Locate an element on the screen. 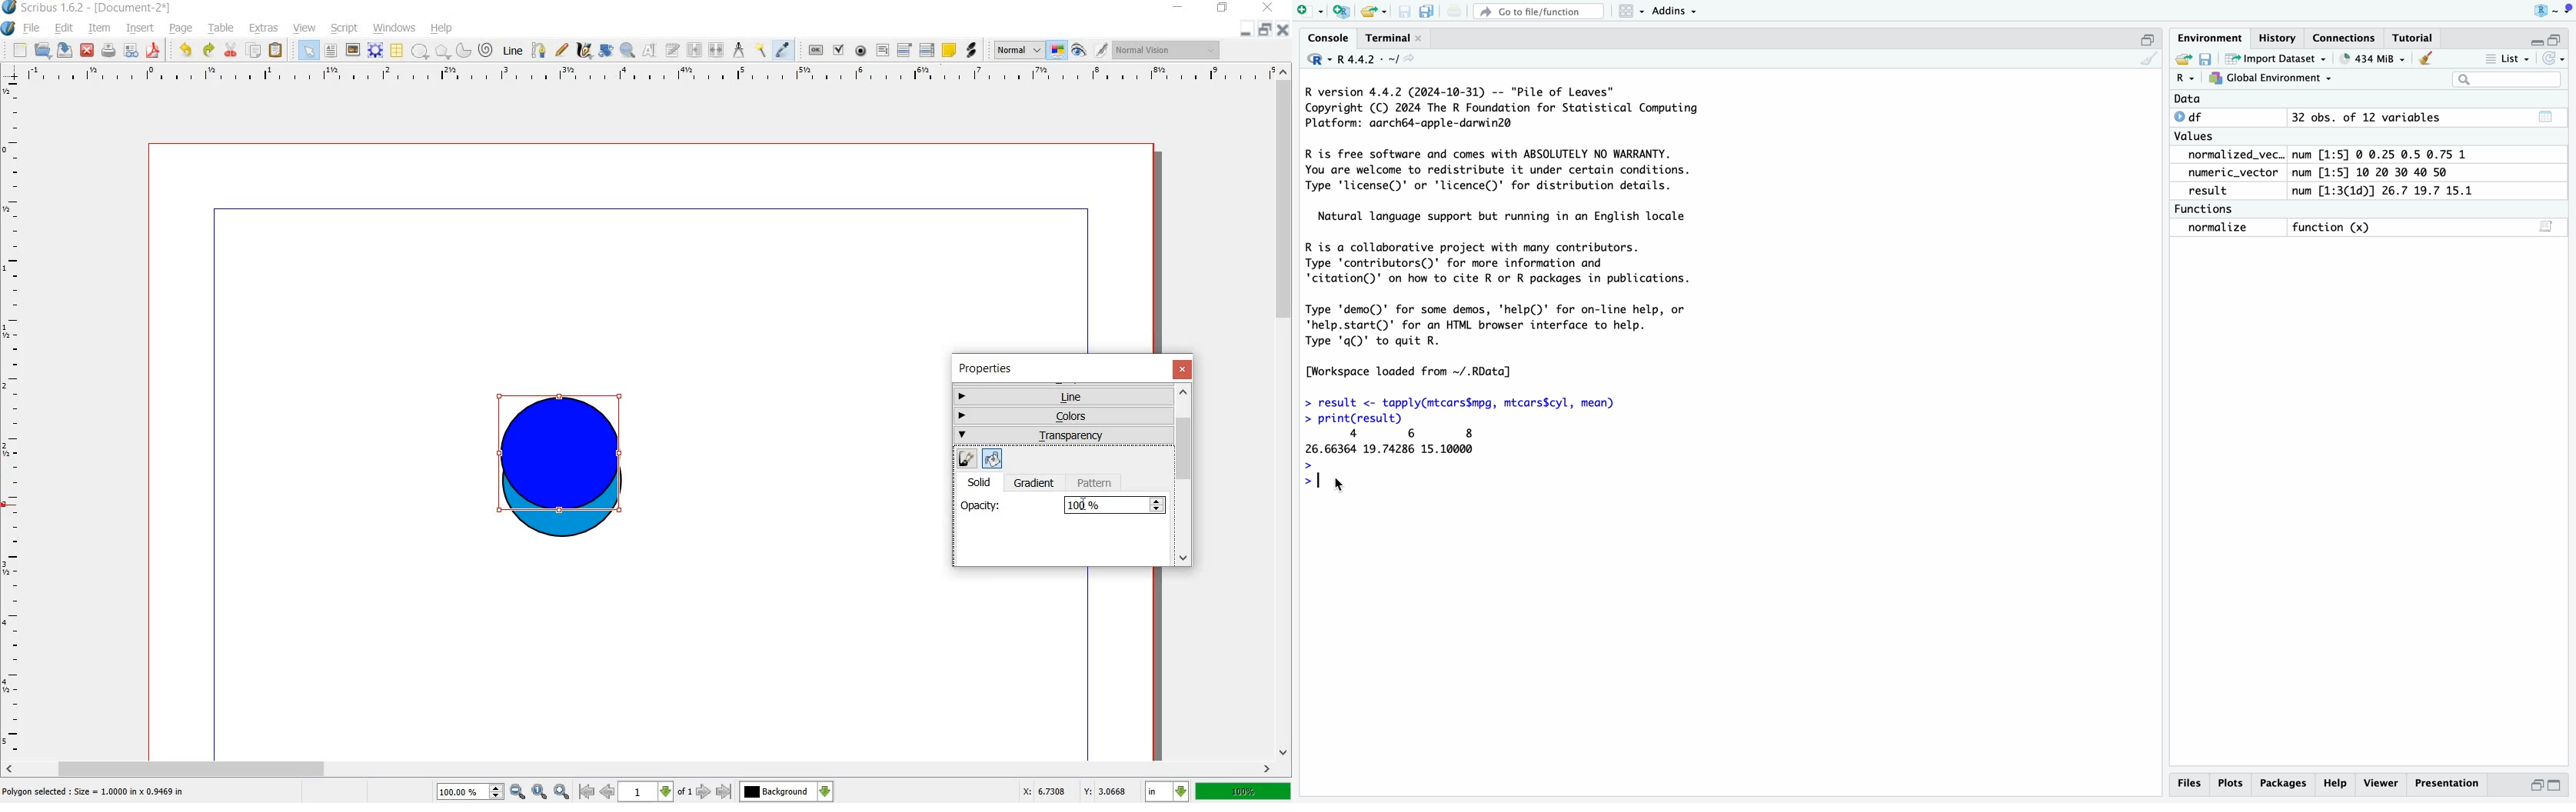  freehand line is located at coordinates (563, 50).